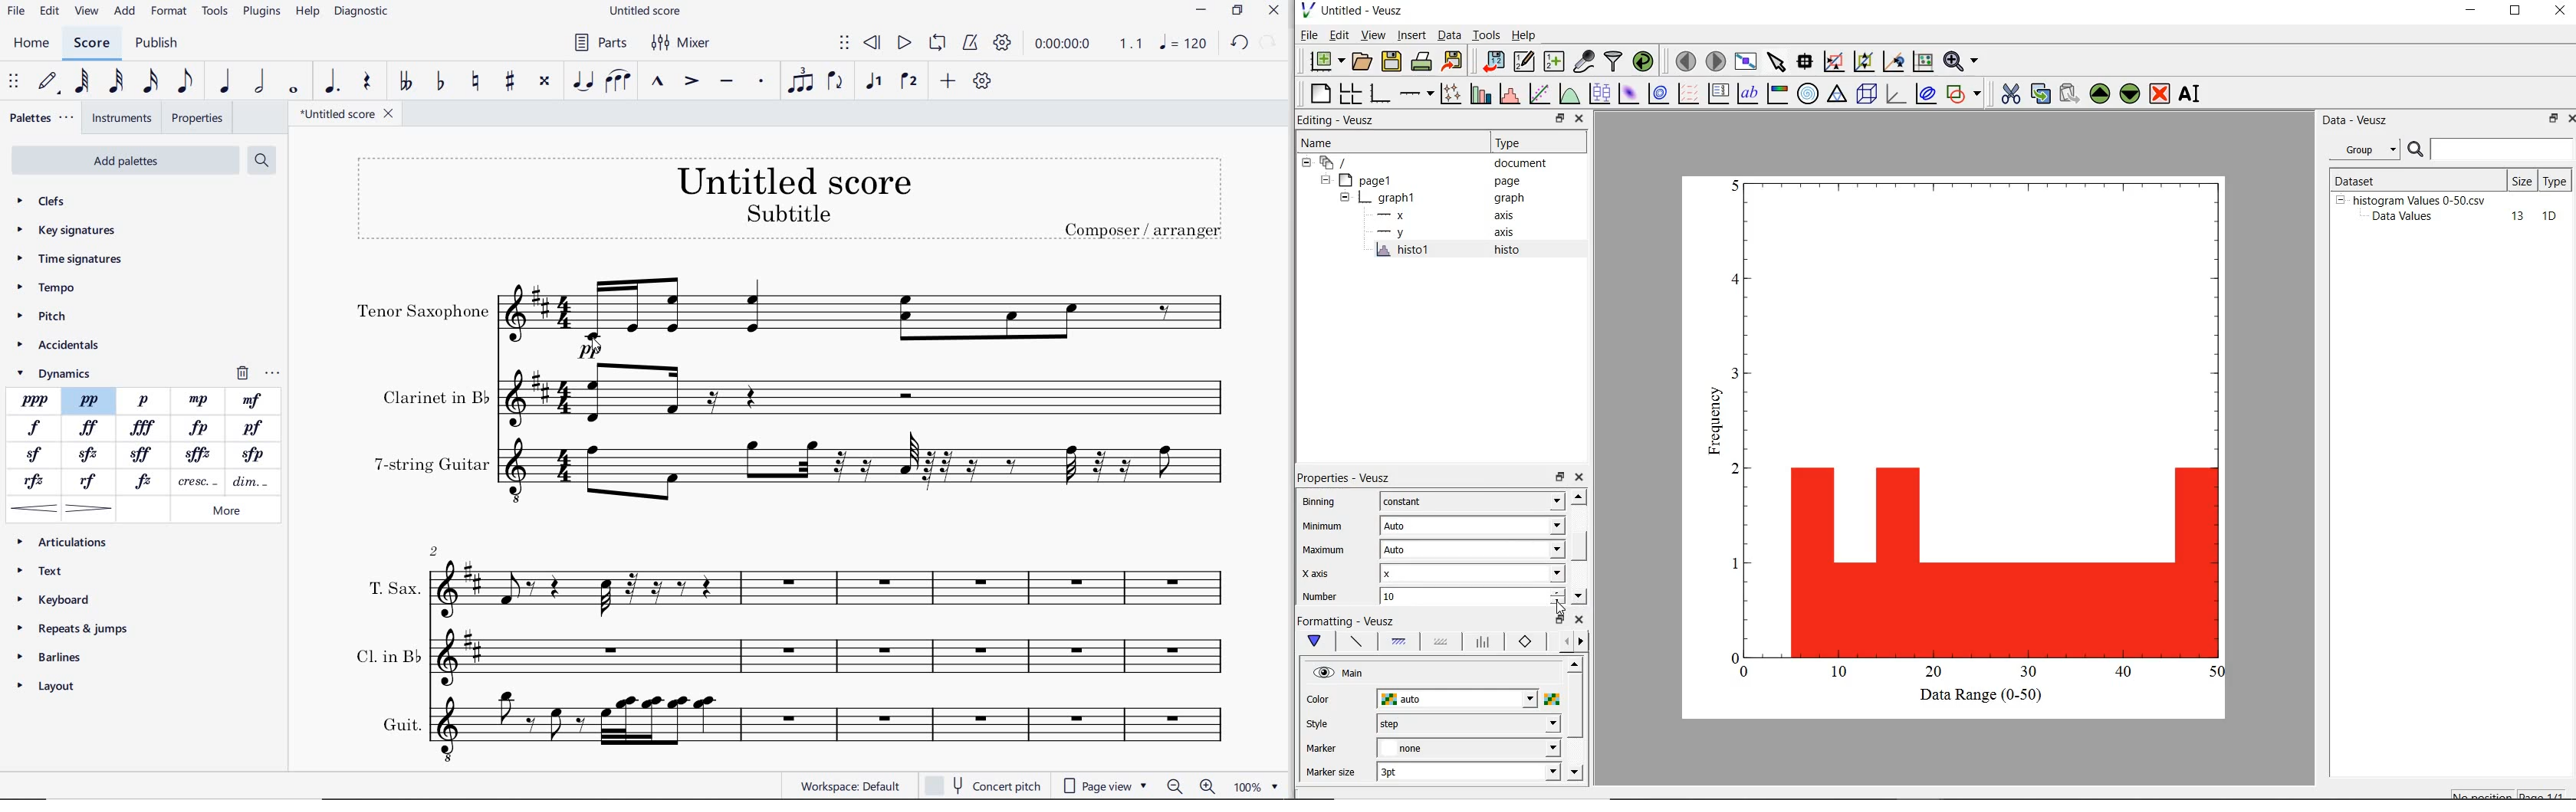 Image resolution: width=2576 pixels, height=812 pixels. Describe the element at coordinates (1273, 11) in the screenshot. I see `close` at that location.